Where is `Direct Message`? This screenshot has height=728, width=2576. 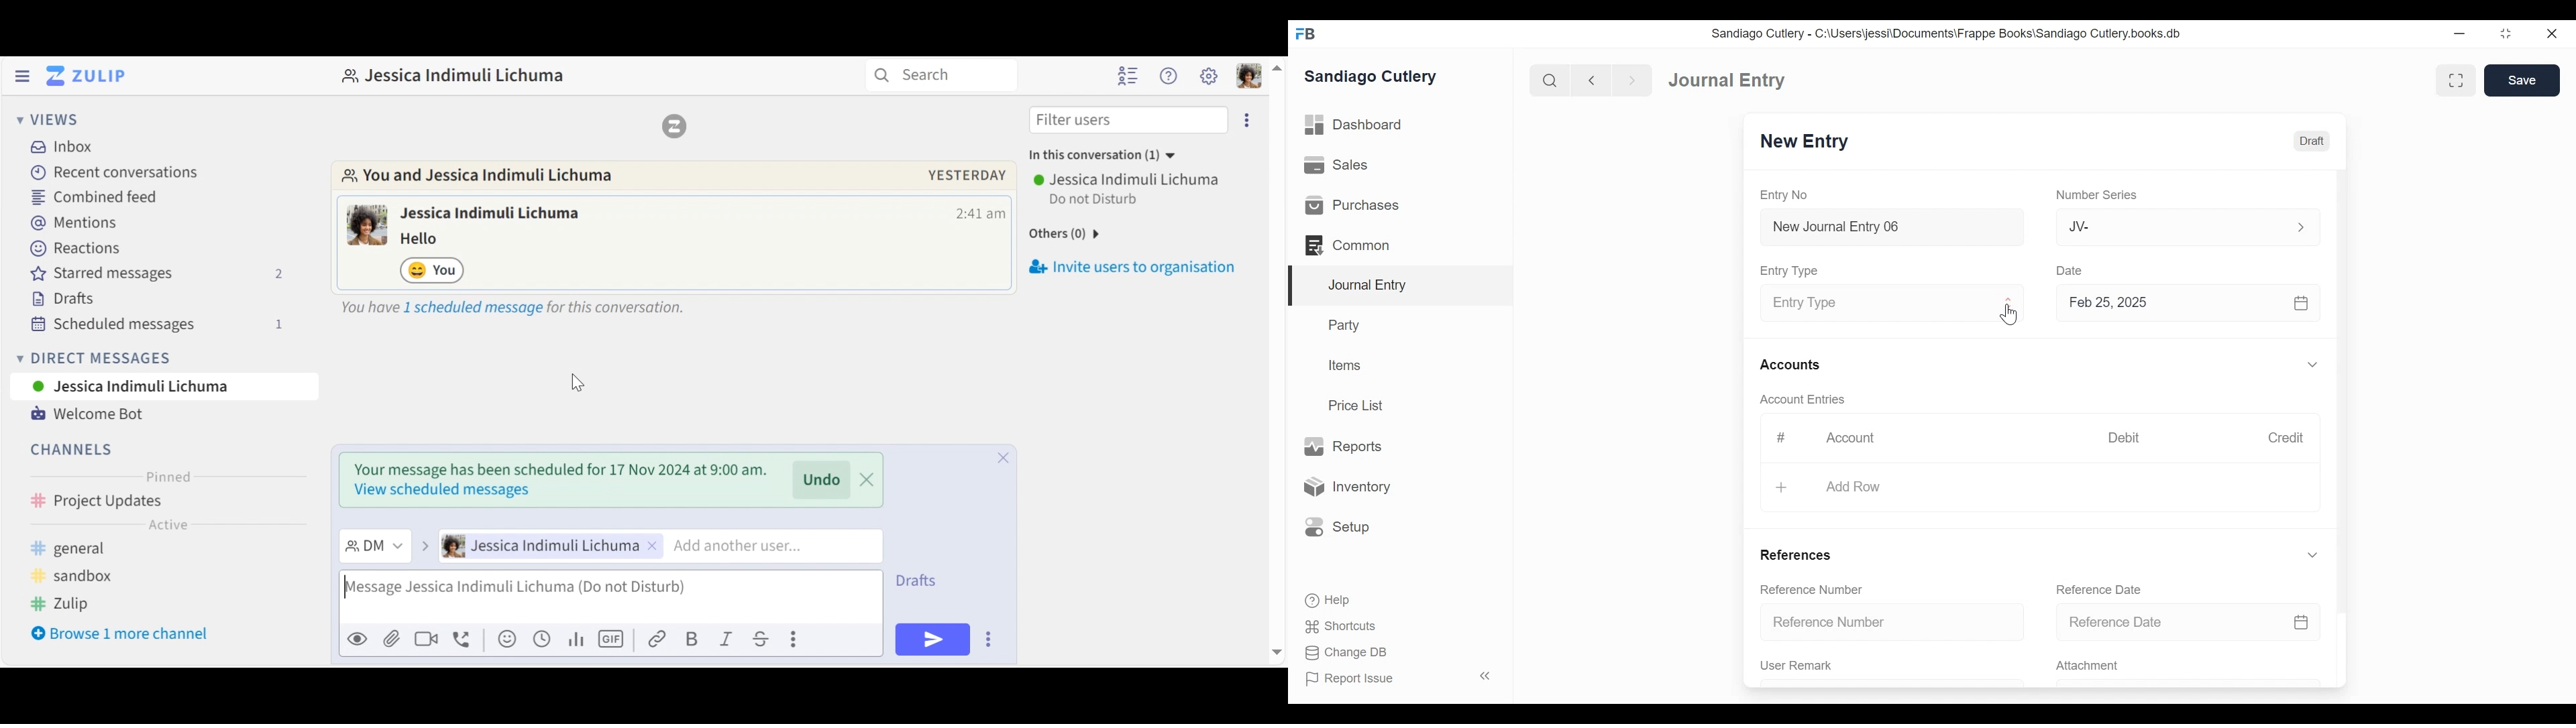
Direct Message is located at coordinates (373, 546).